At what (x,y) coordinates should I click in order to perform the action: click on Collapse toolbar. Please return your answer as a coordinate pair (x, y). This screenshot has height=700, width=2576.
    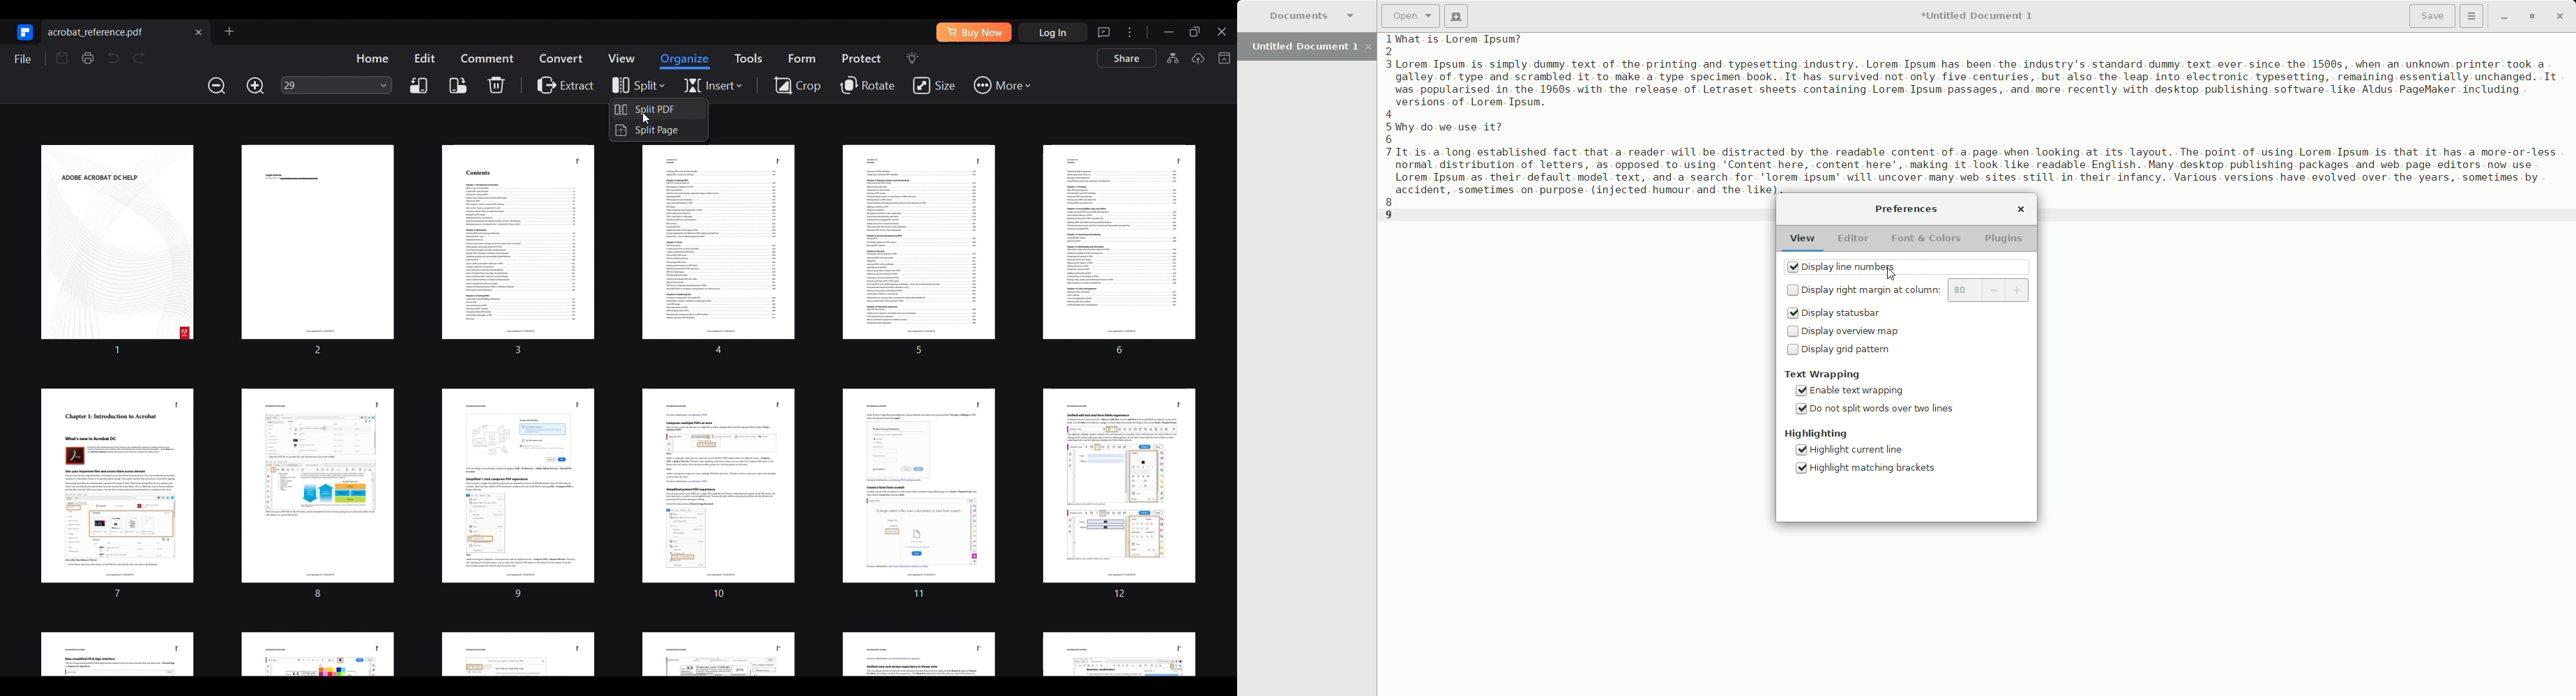
    Looking at the image, I should click on (1224, 58).